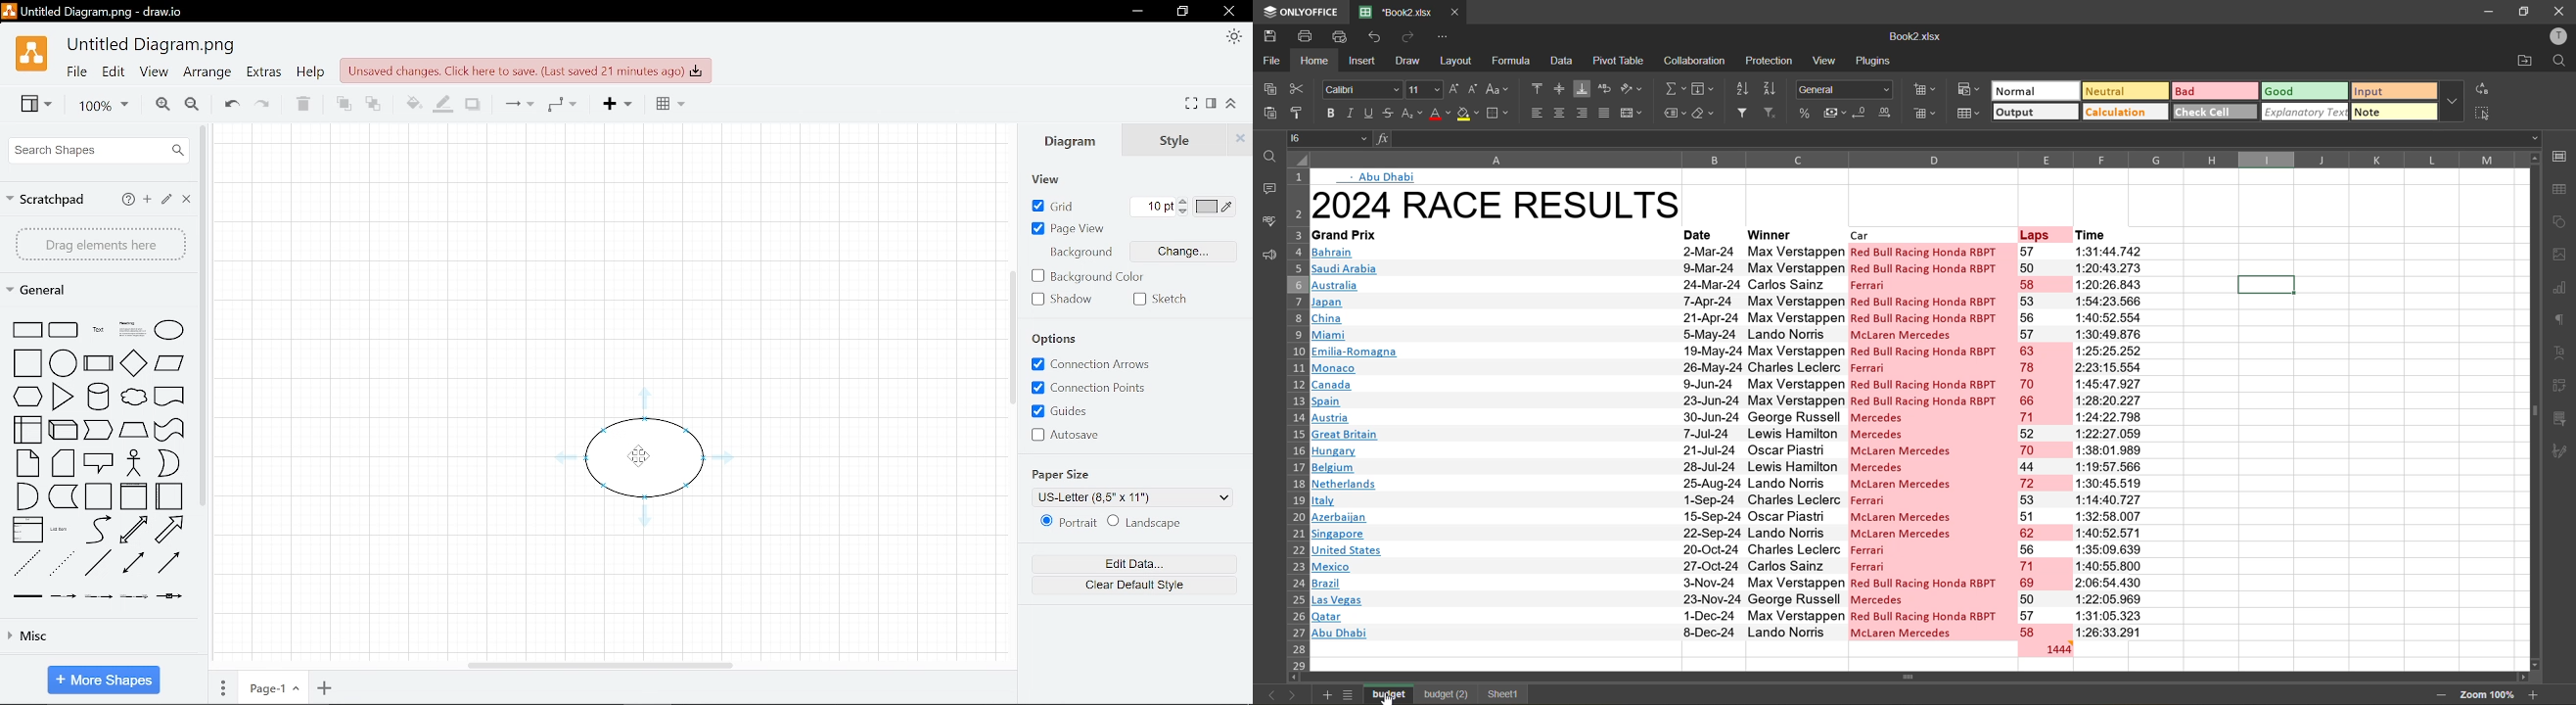 This screenshot has height=728, width=2576. What do you see at coordinates (1806, 112) in the screenshot?
I see `percent` at bounding box center [1806, 112].